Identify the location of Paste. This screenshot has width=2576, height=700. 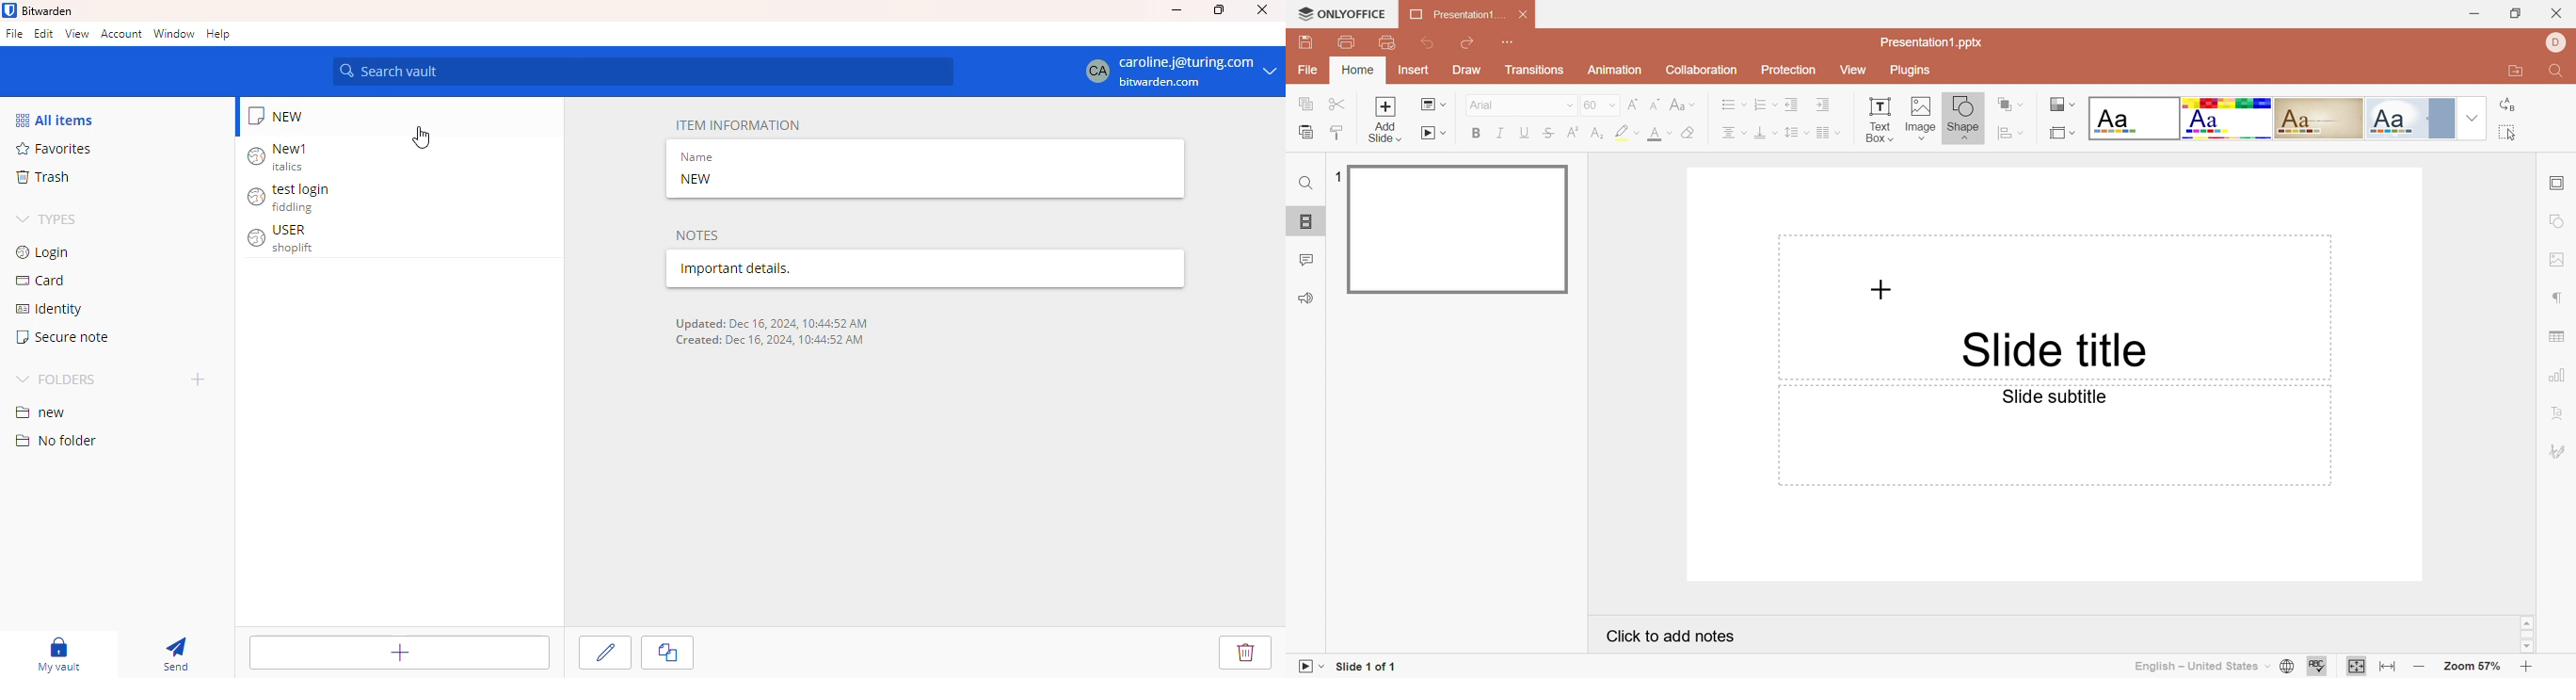
(1304, 131).